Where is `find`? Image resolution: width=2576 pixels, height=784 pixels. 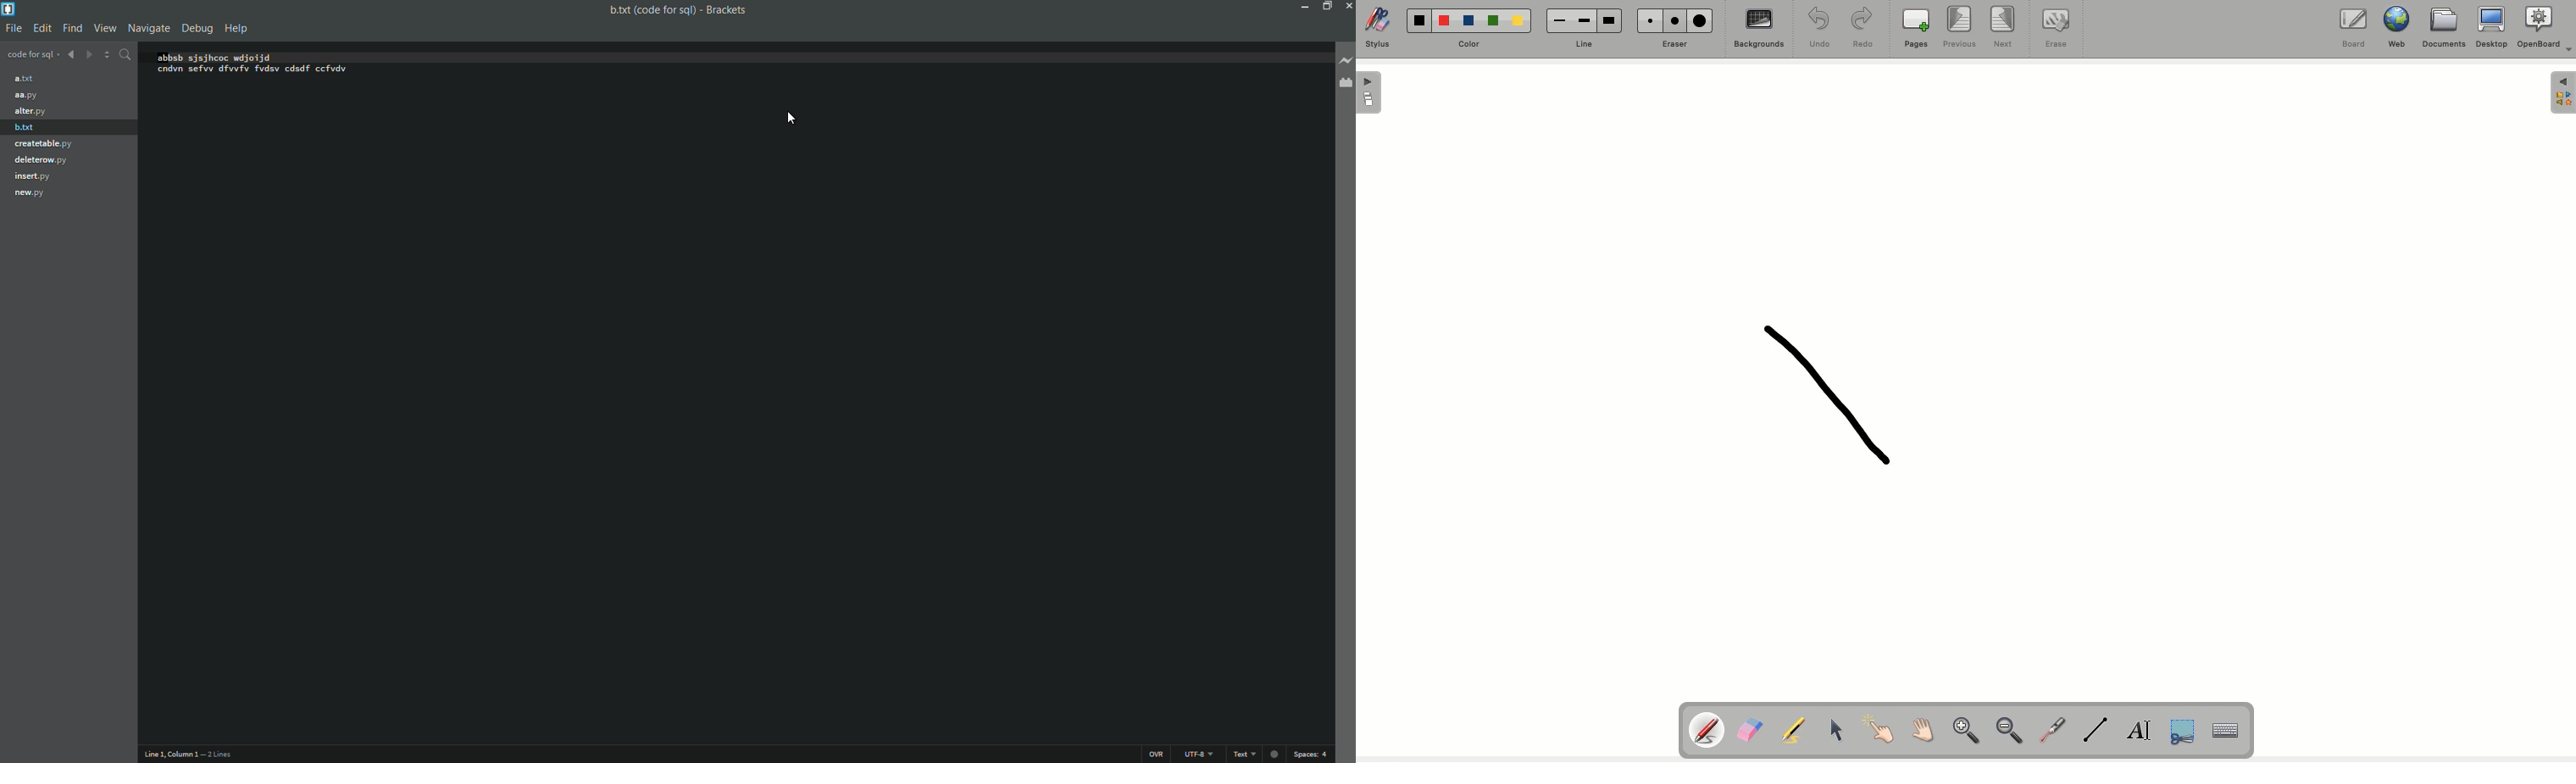
find is located at coordinates (71, 28).